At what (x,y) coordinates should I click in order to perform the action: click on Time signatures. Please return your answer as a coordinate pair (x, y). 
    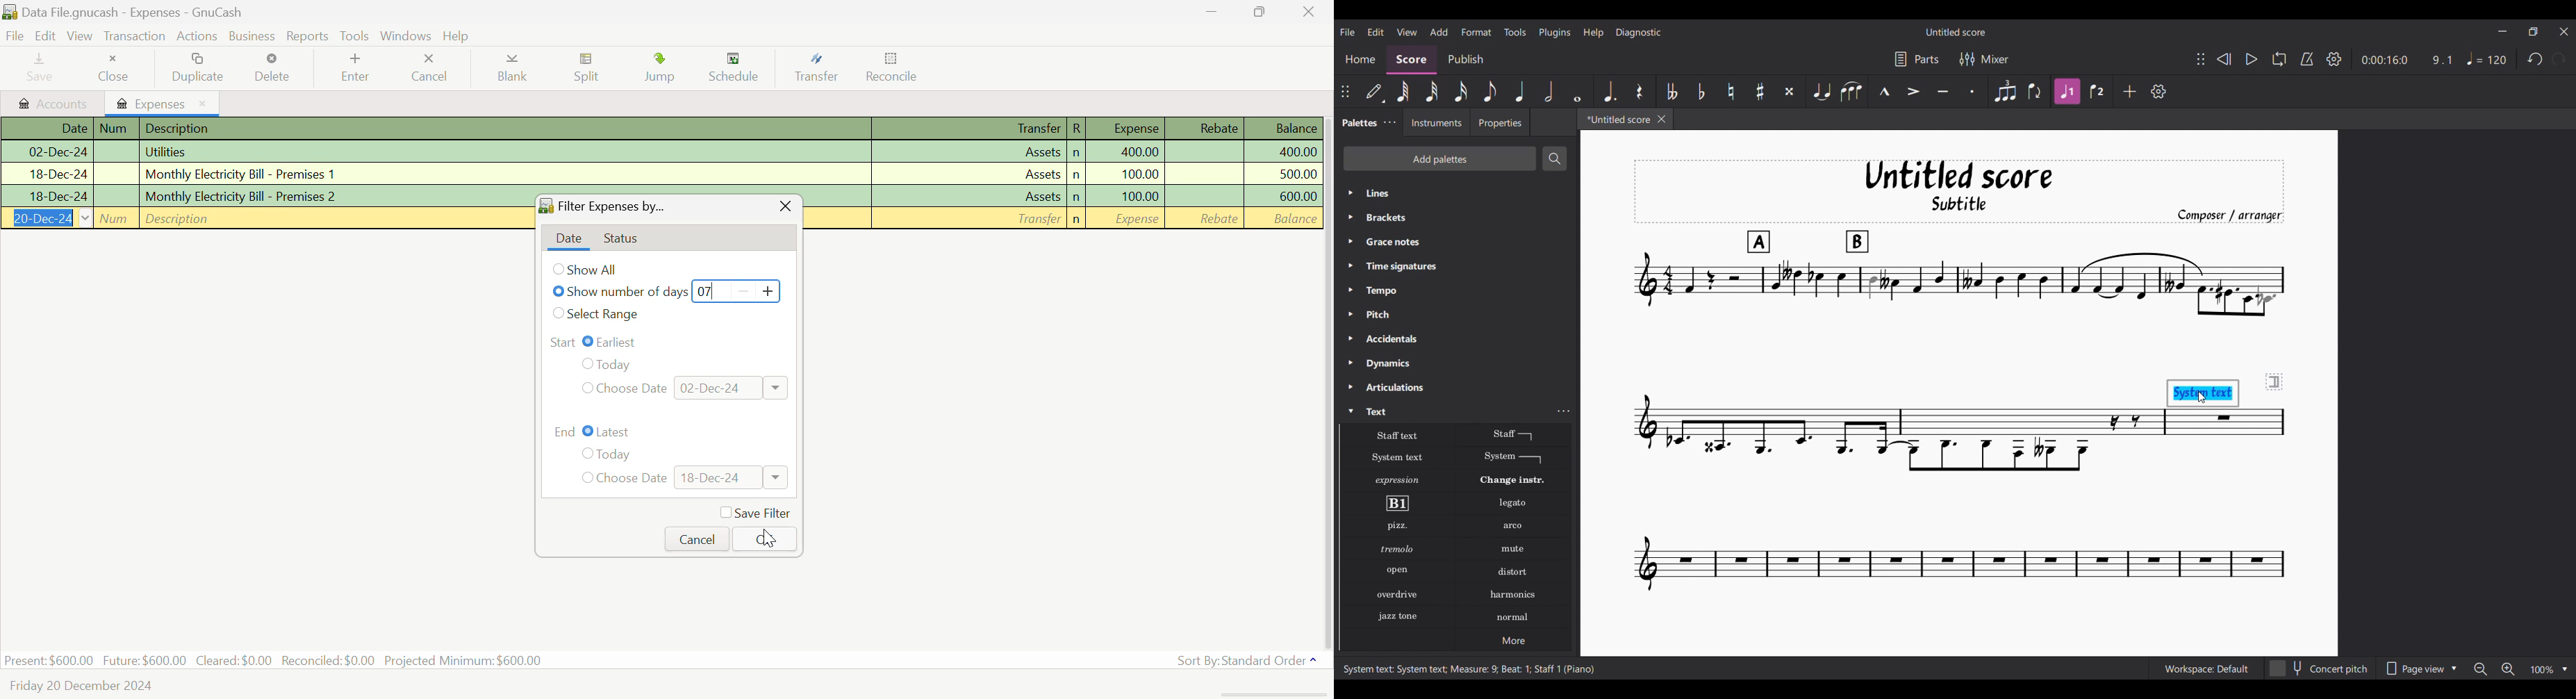
    Looking at the image, I should click on (1457, 266).